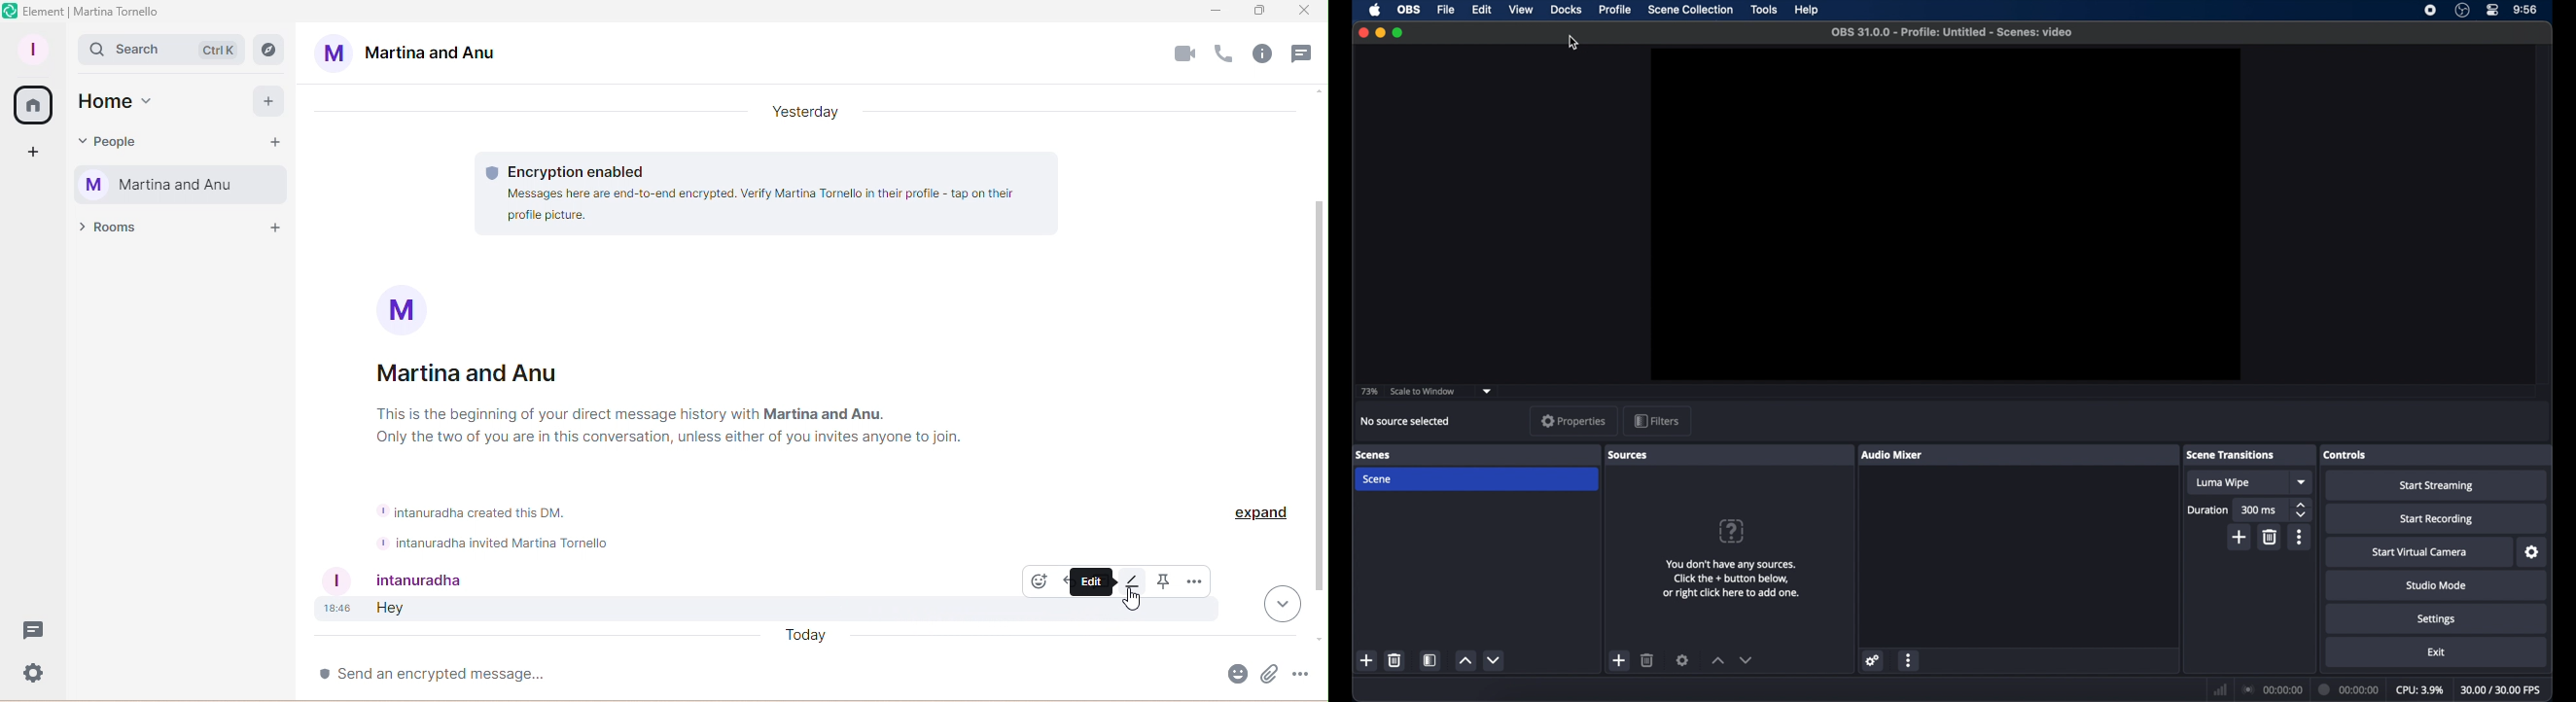  I want to click on stepper buttons, so click(2301, 510).